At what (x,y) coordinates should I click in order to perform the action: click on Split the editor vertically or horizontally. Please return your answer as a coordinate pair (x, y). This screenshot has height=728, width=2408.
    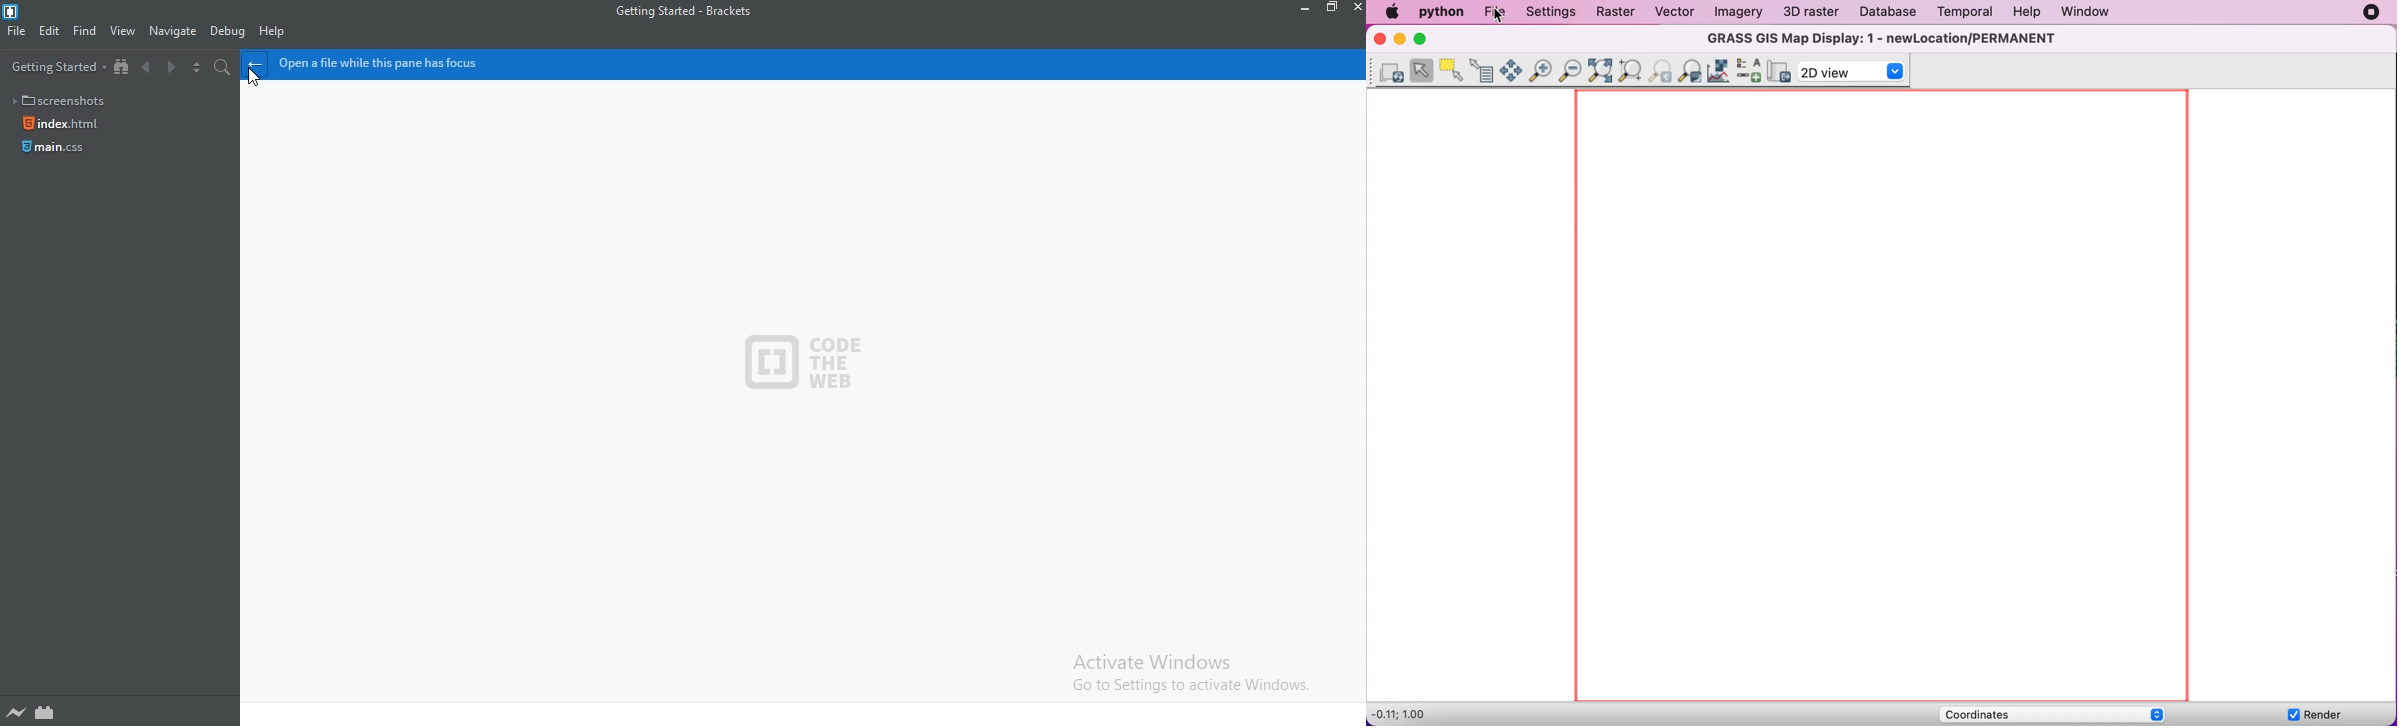
    Looking at the image, I should click on (198, 69).